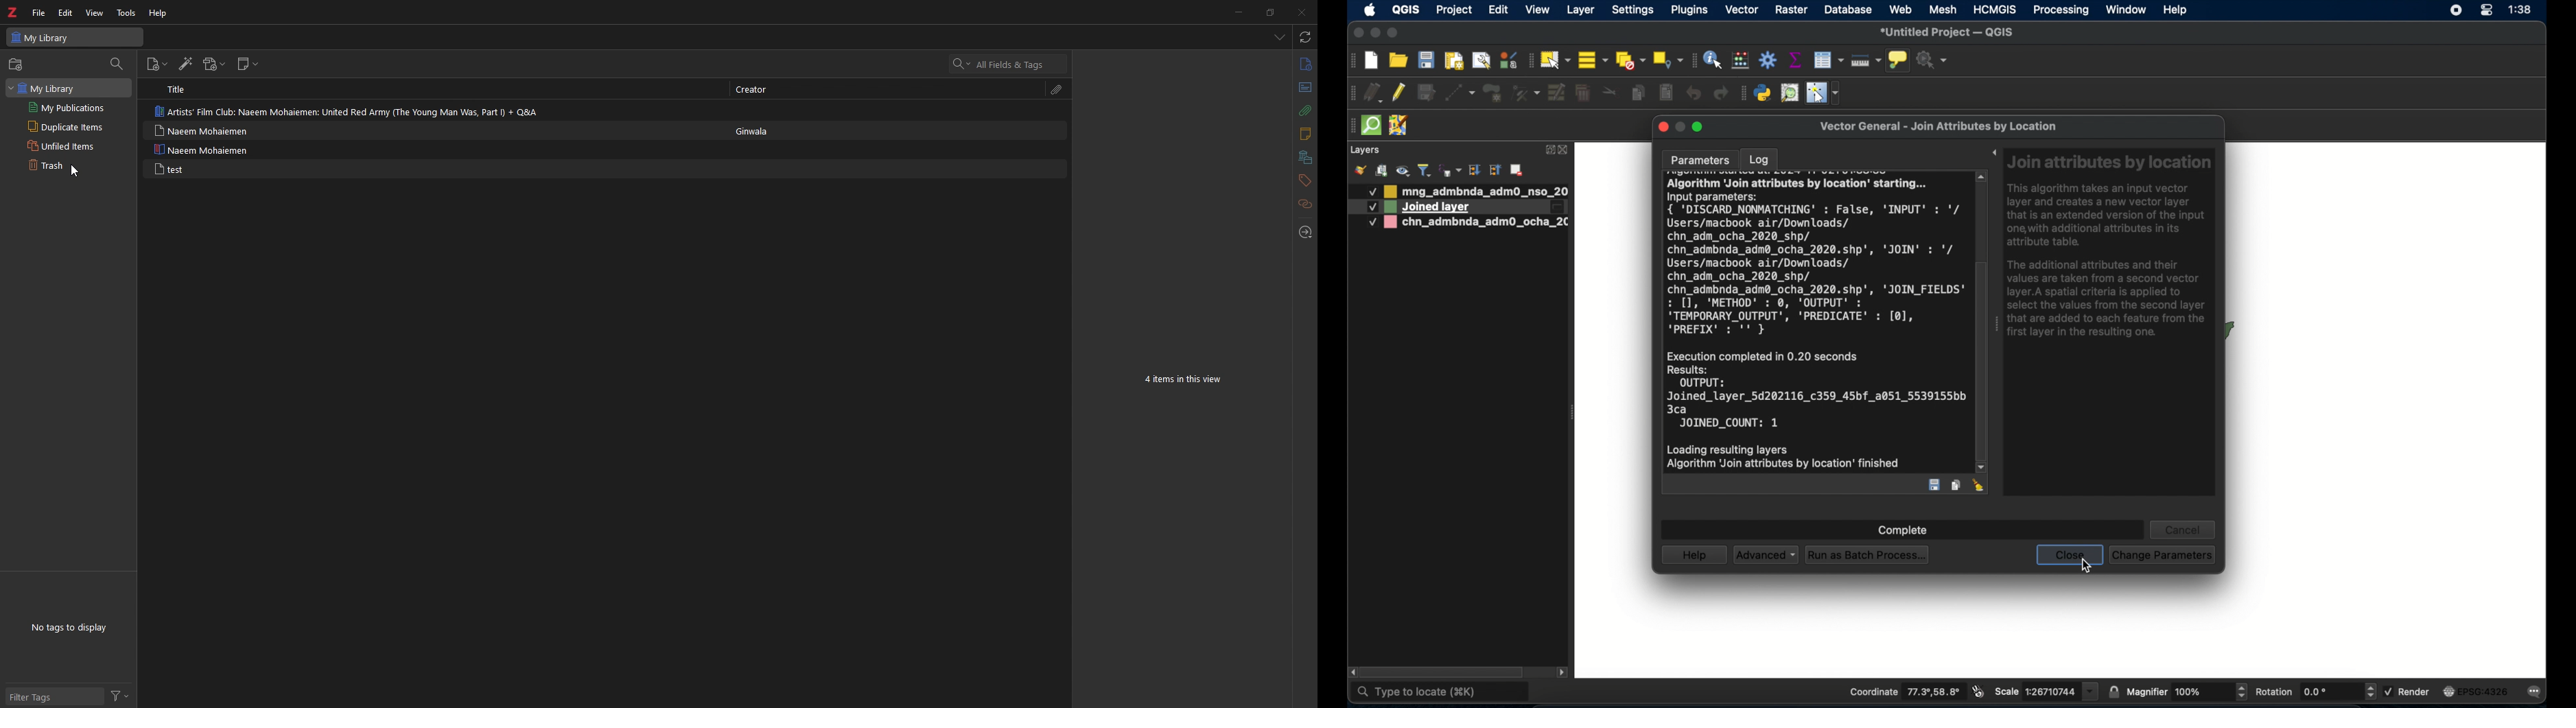  I want to click on scroll box, so click(1445, 671).